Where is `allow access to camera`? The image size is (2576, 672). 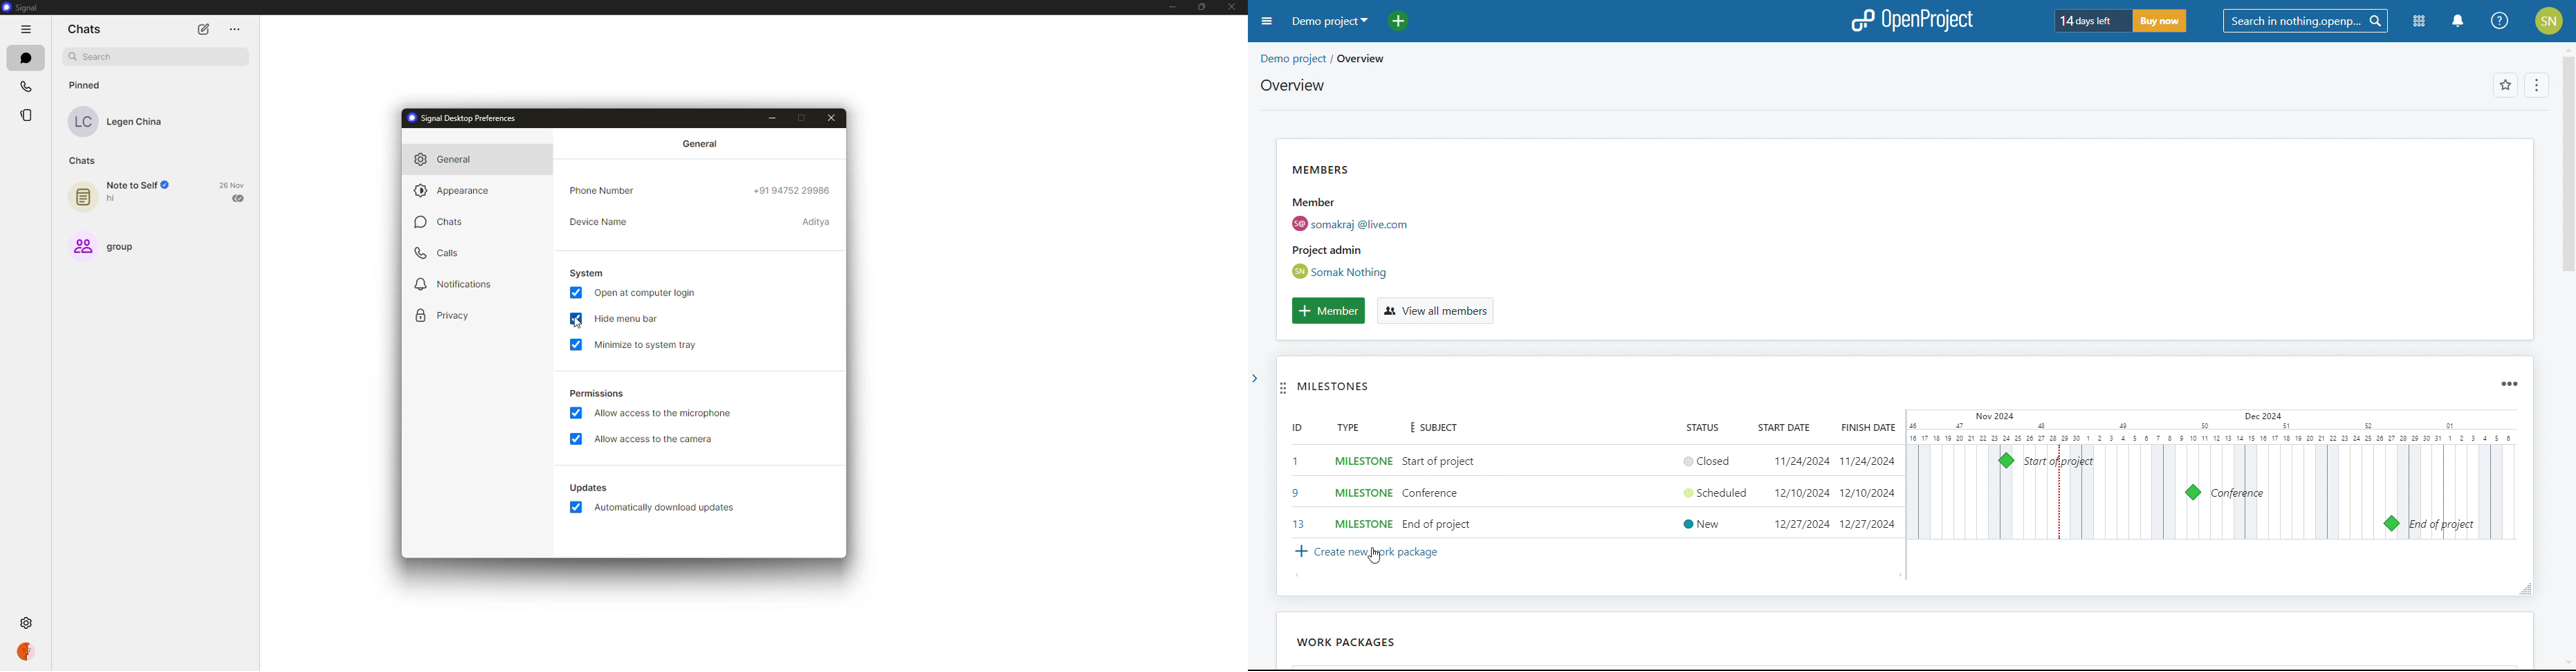 allow access to camera is located at coordinates (657, 440).